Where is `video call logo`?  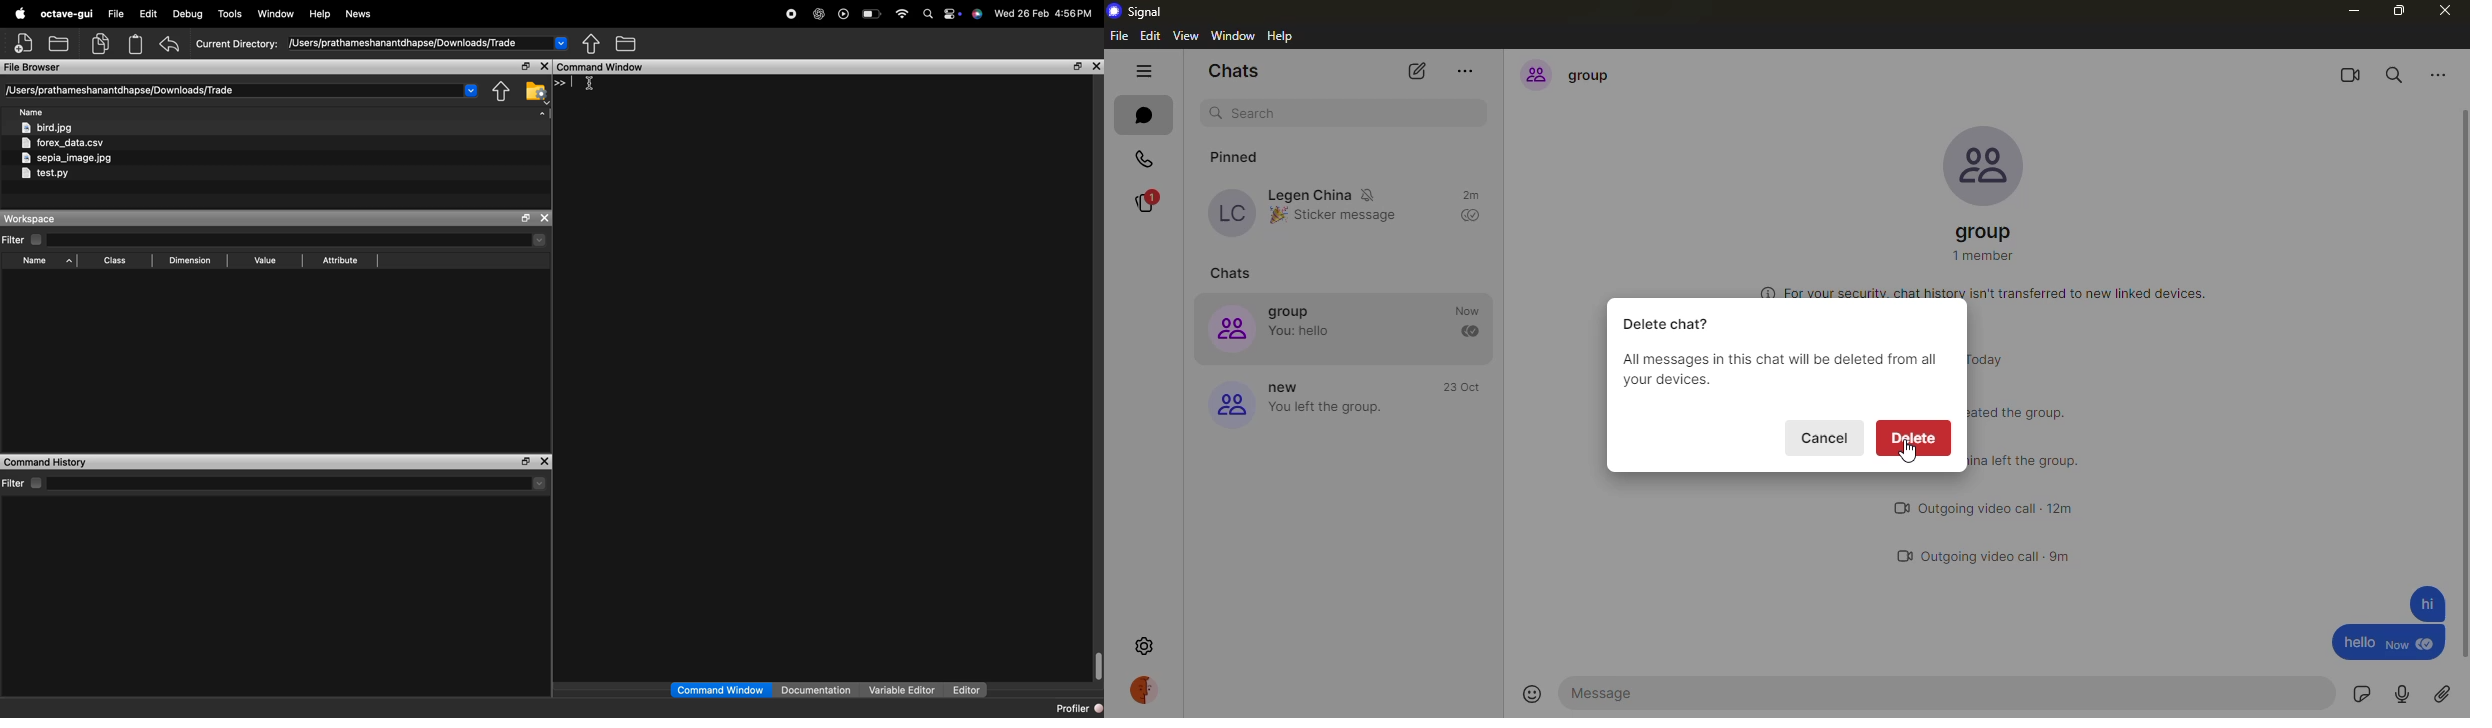
video call logo is located at coordinates (1904, 557).